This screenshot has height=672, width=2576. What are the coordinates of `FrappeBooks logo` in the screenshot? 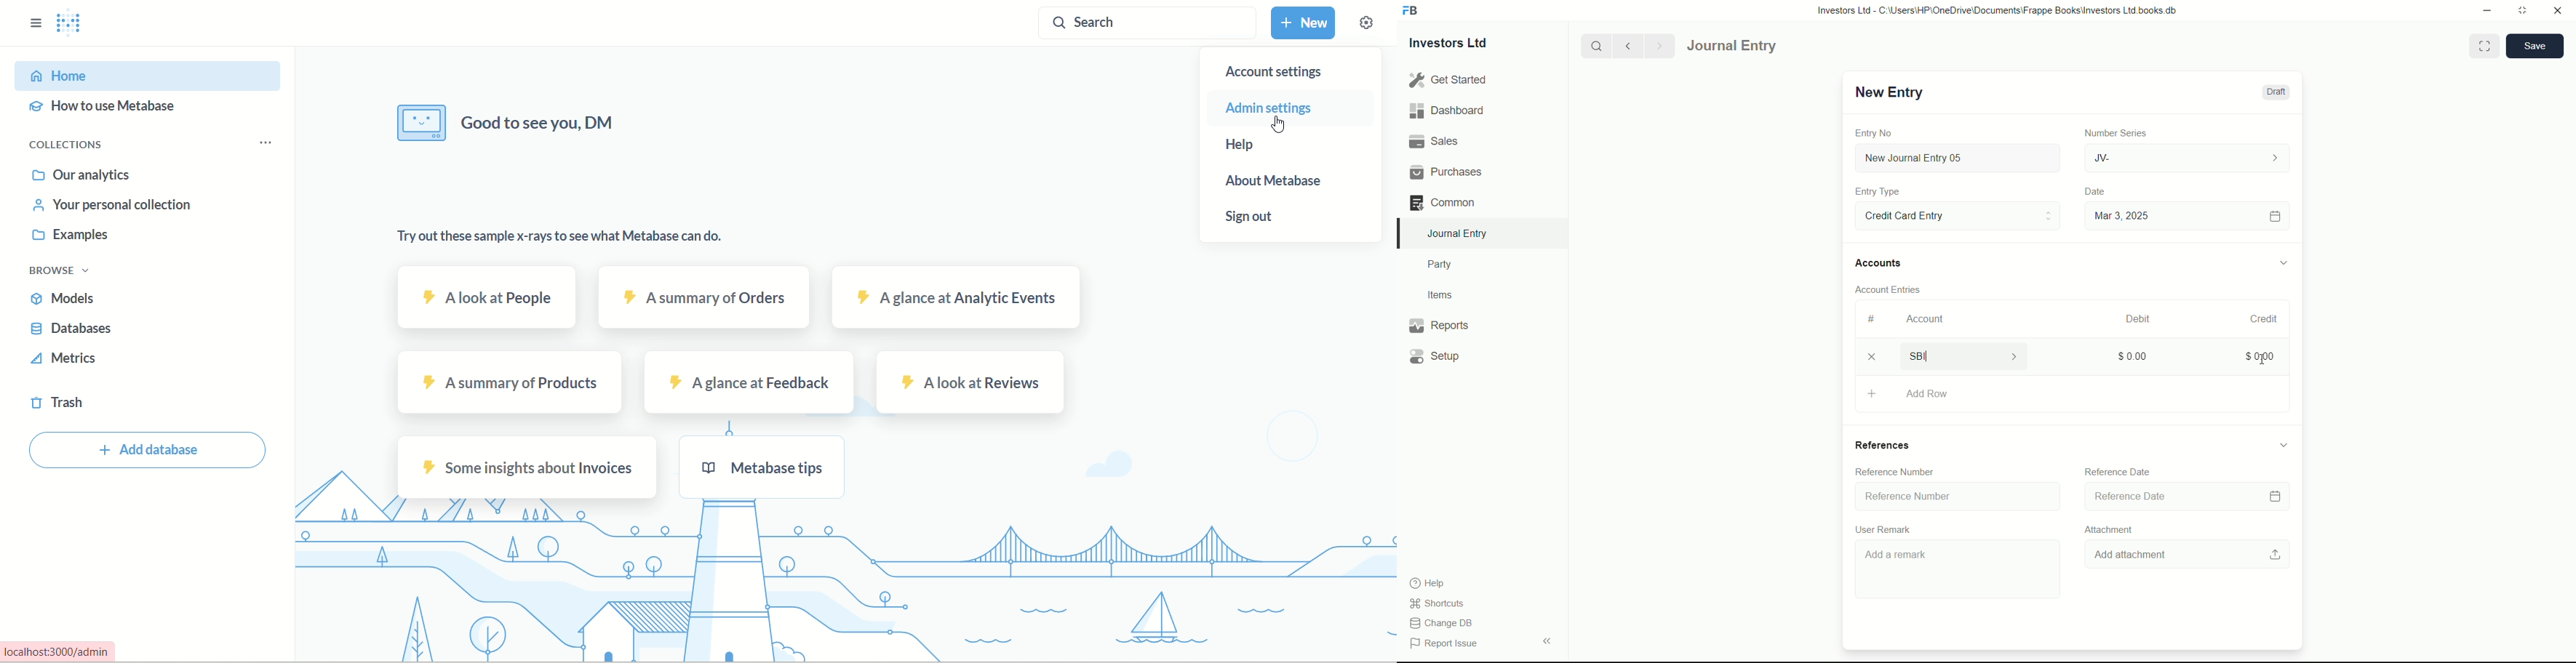 It's located at (1410, 11).